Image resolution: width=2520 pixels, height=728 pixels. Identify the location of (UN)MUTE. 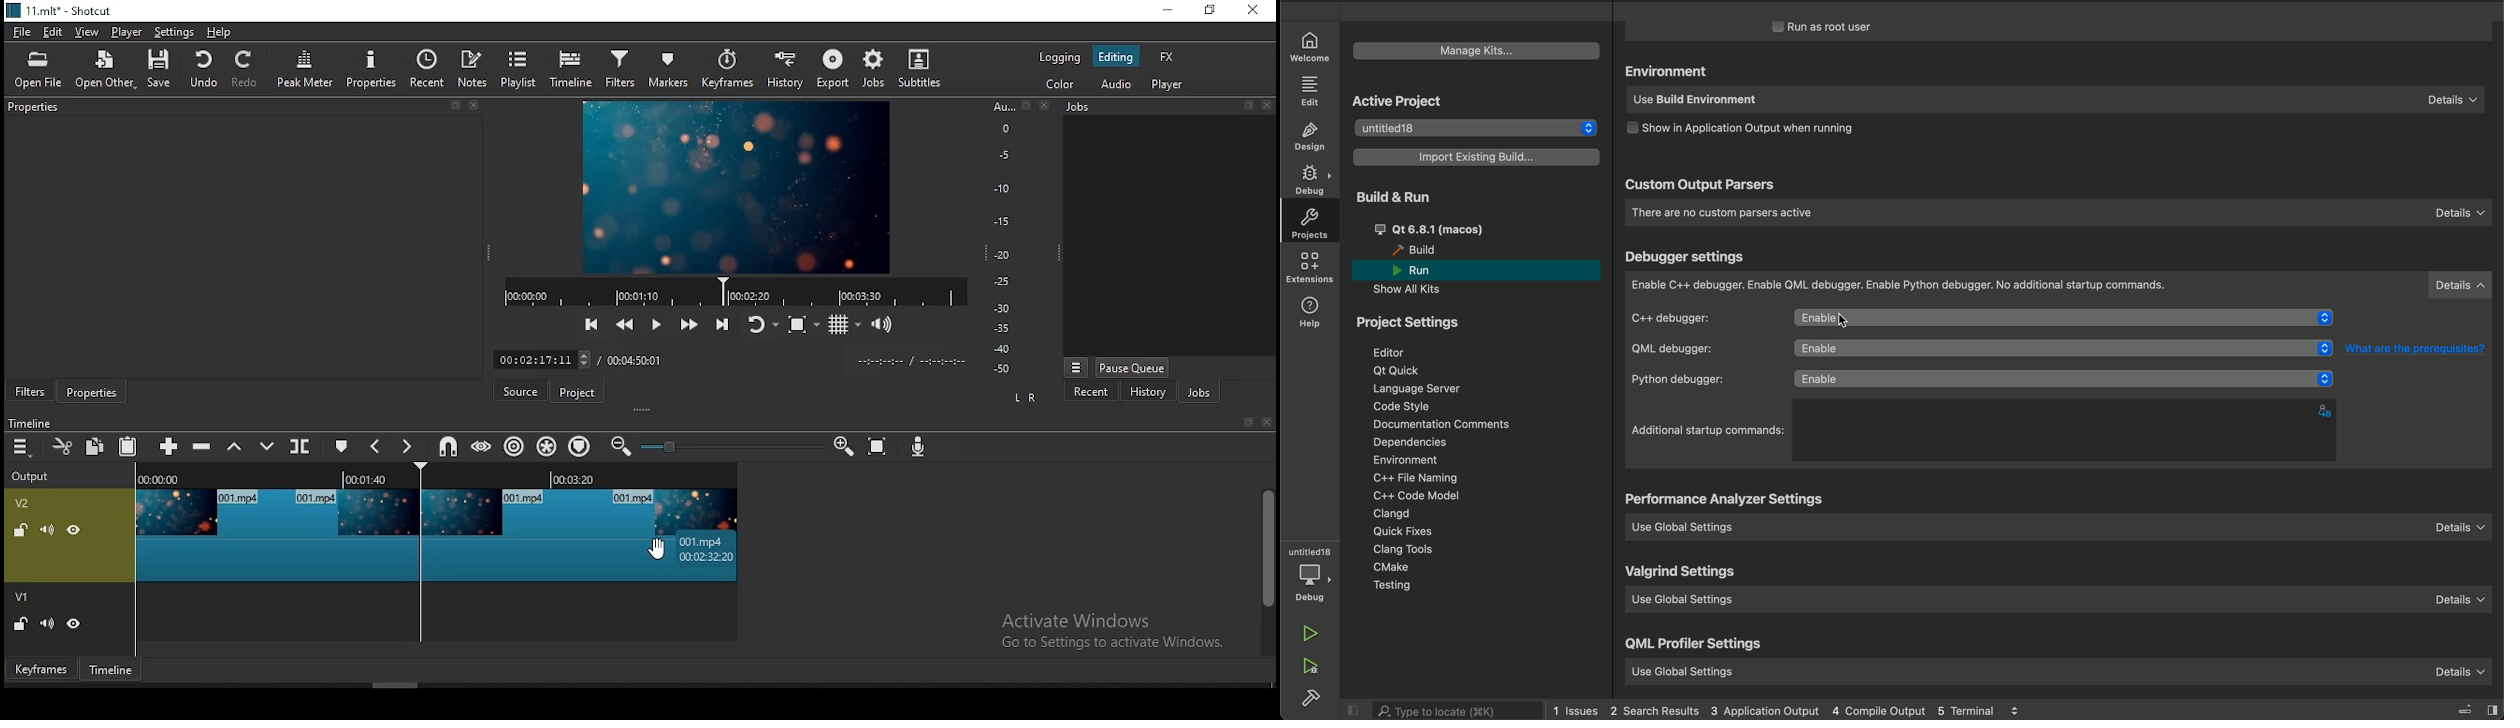
(45, 624).